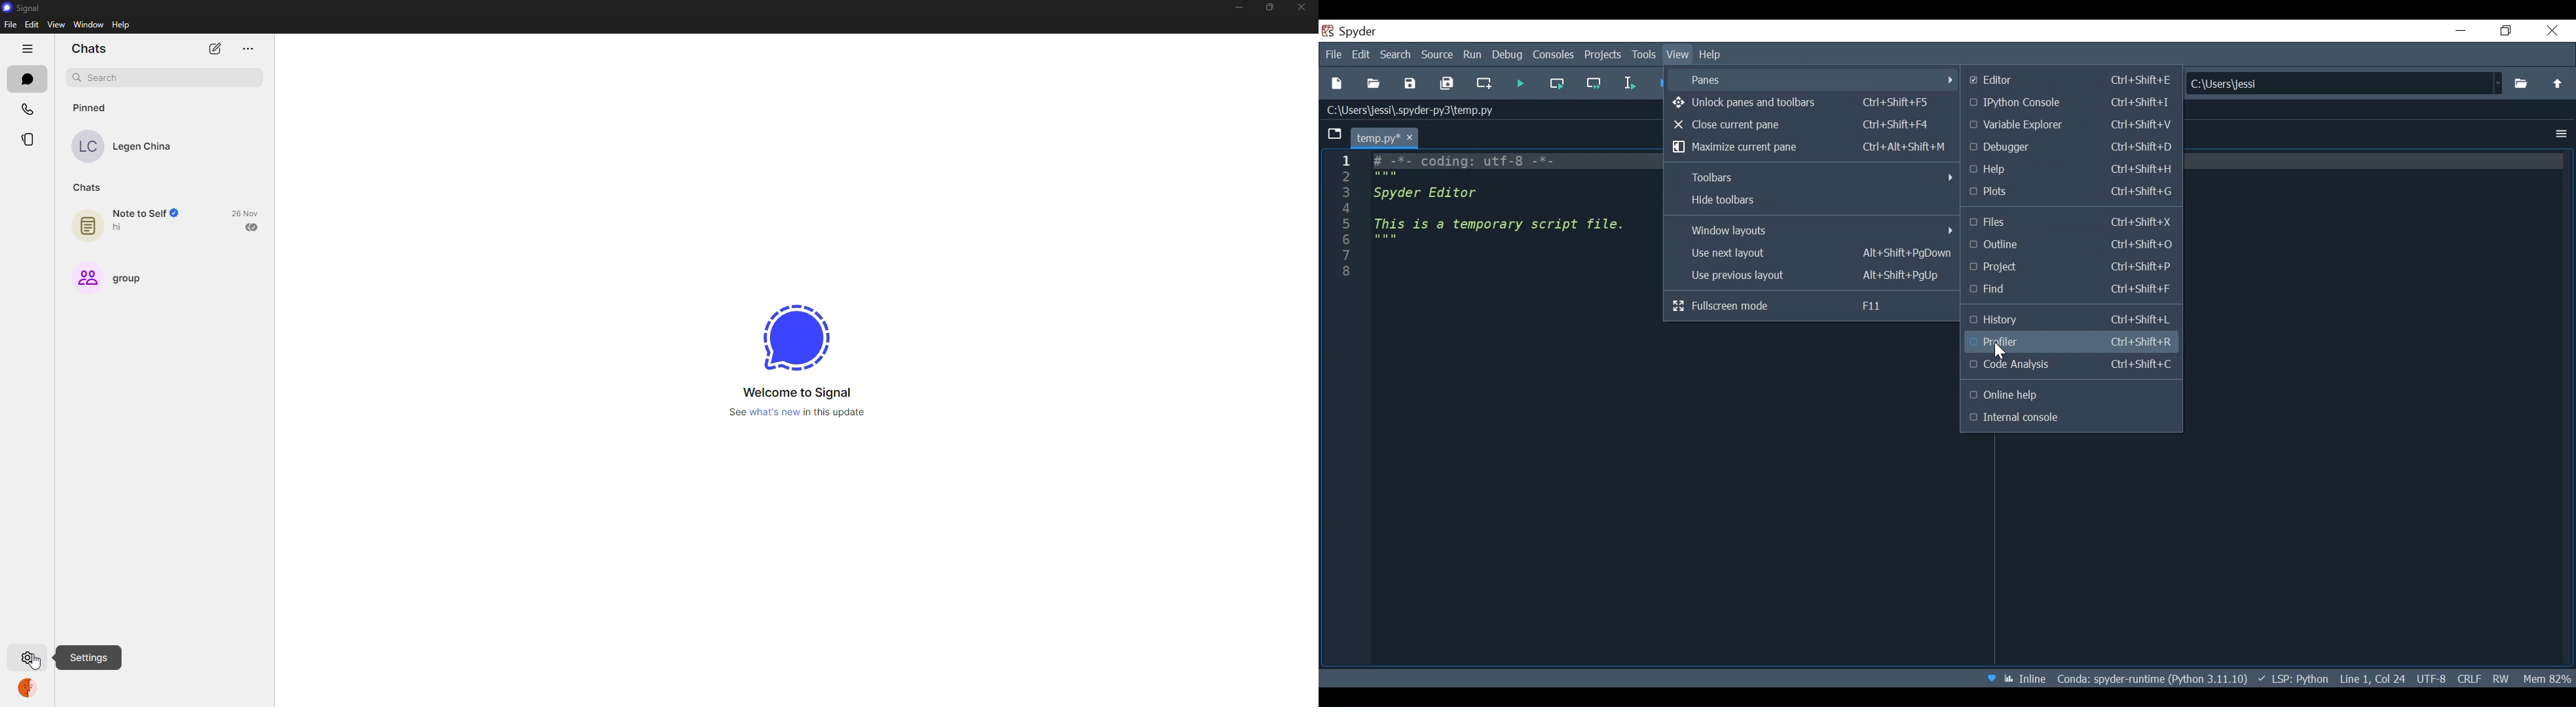 The height and width of the screenshot is (728, 2576). I want to click on Toolbar, so click(1813, 177).